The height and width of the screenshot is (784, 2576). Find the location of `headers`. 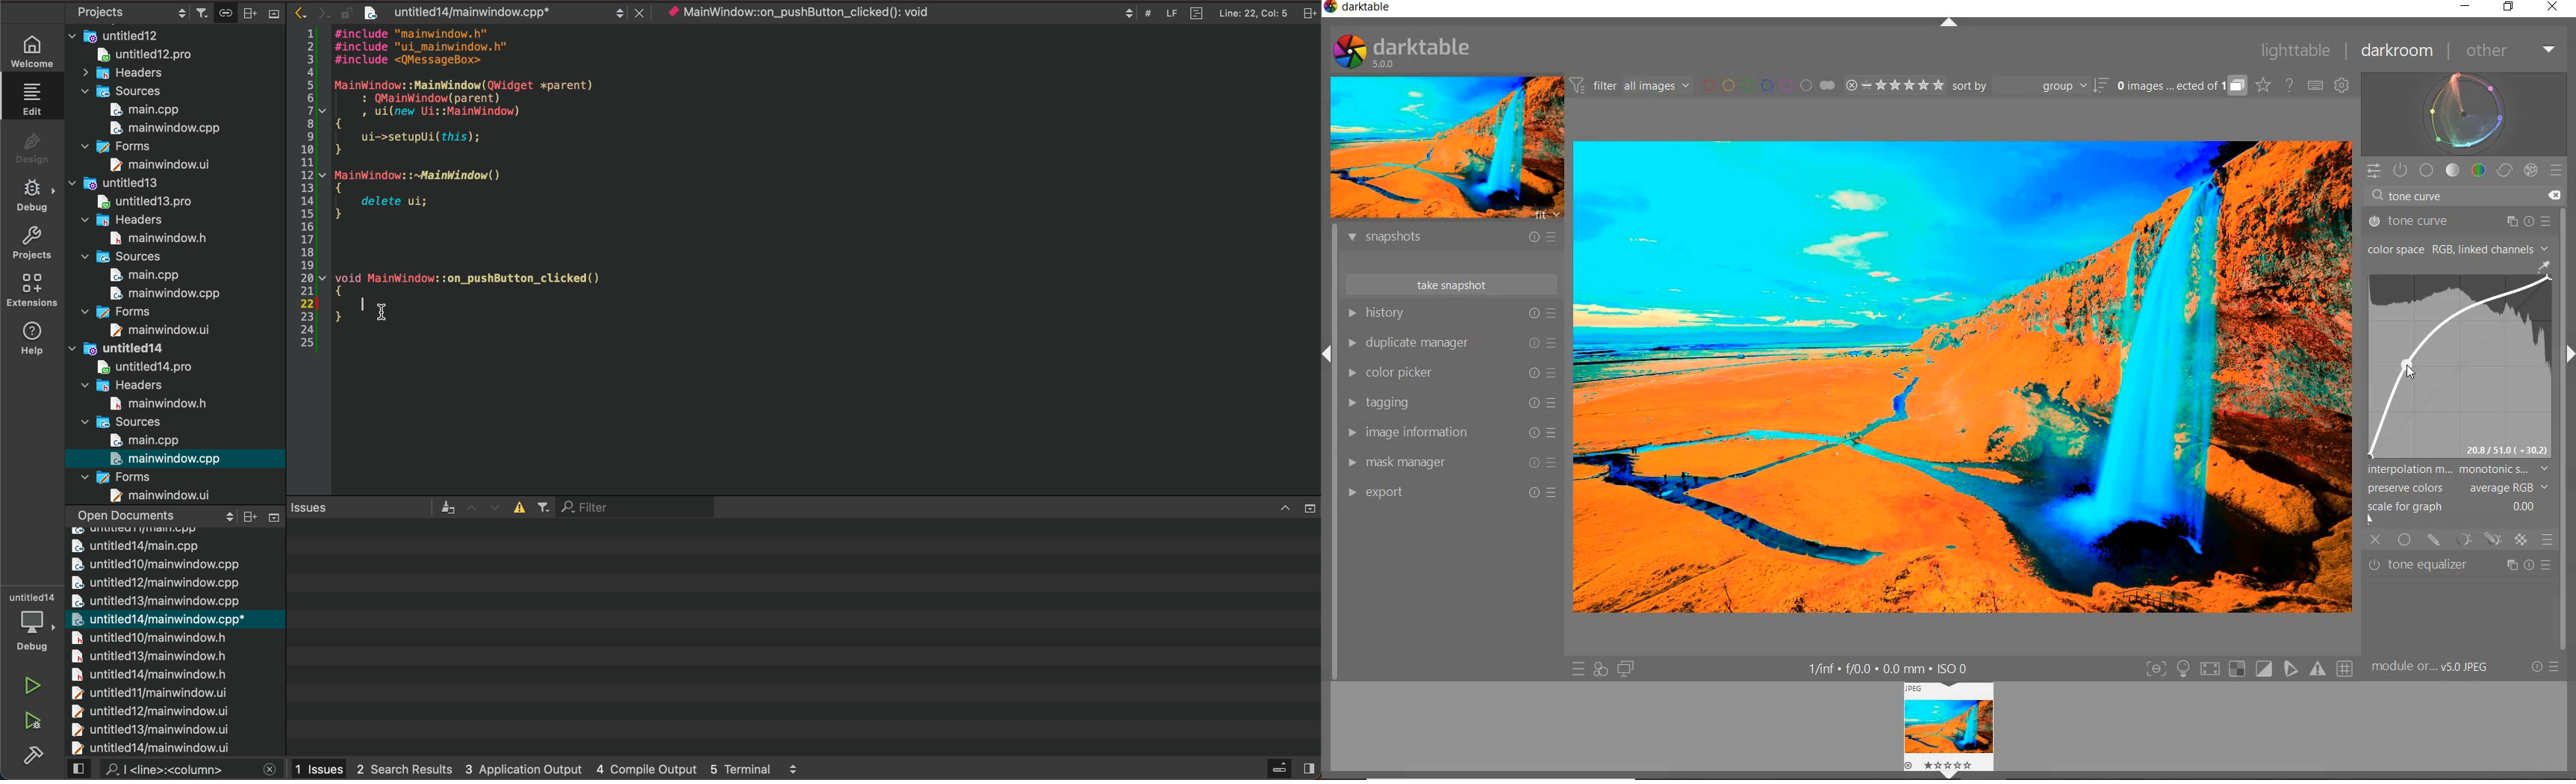

headers is located at coordinates (123, 384).